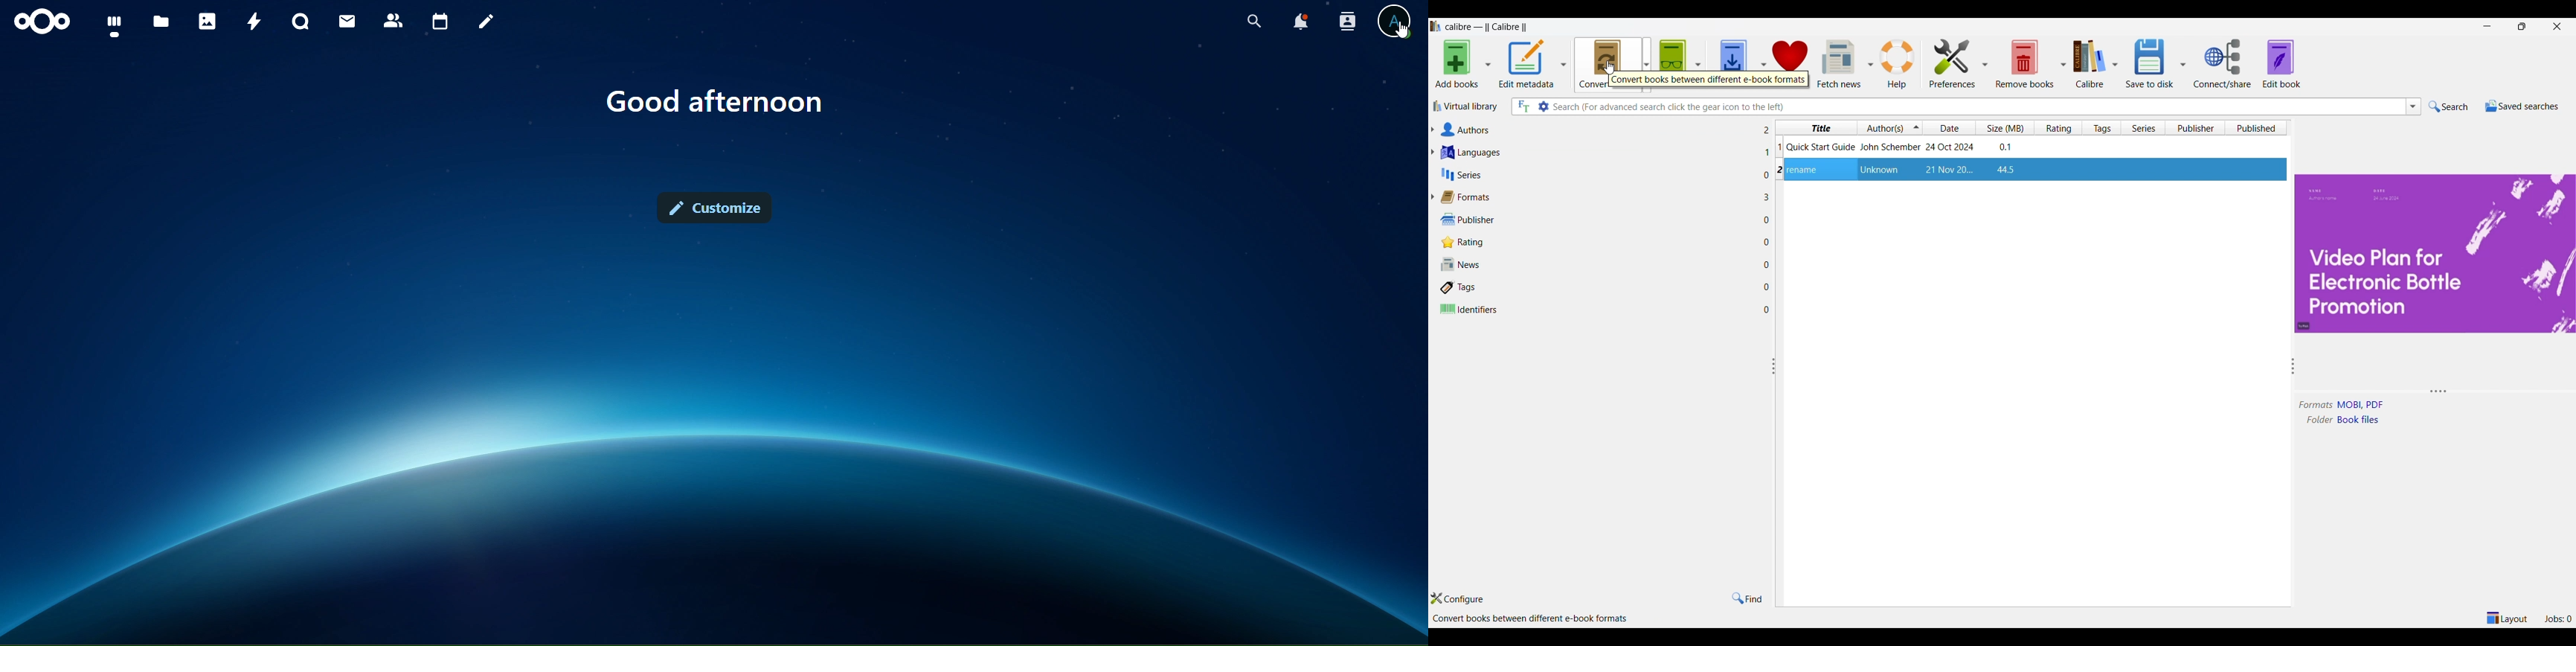 The image size is (2576, 672). Describe the element at coordinates (1838, 64) in the screenshot. I see `Fetch news` at that location.